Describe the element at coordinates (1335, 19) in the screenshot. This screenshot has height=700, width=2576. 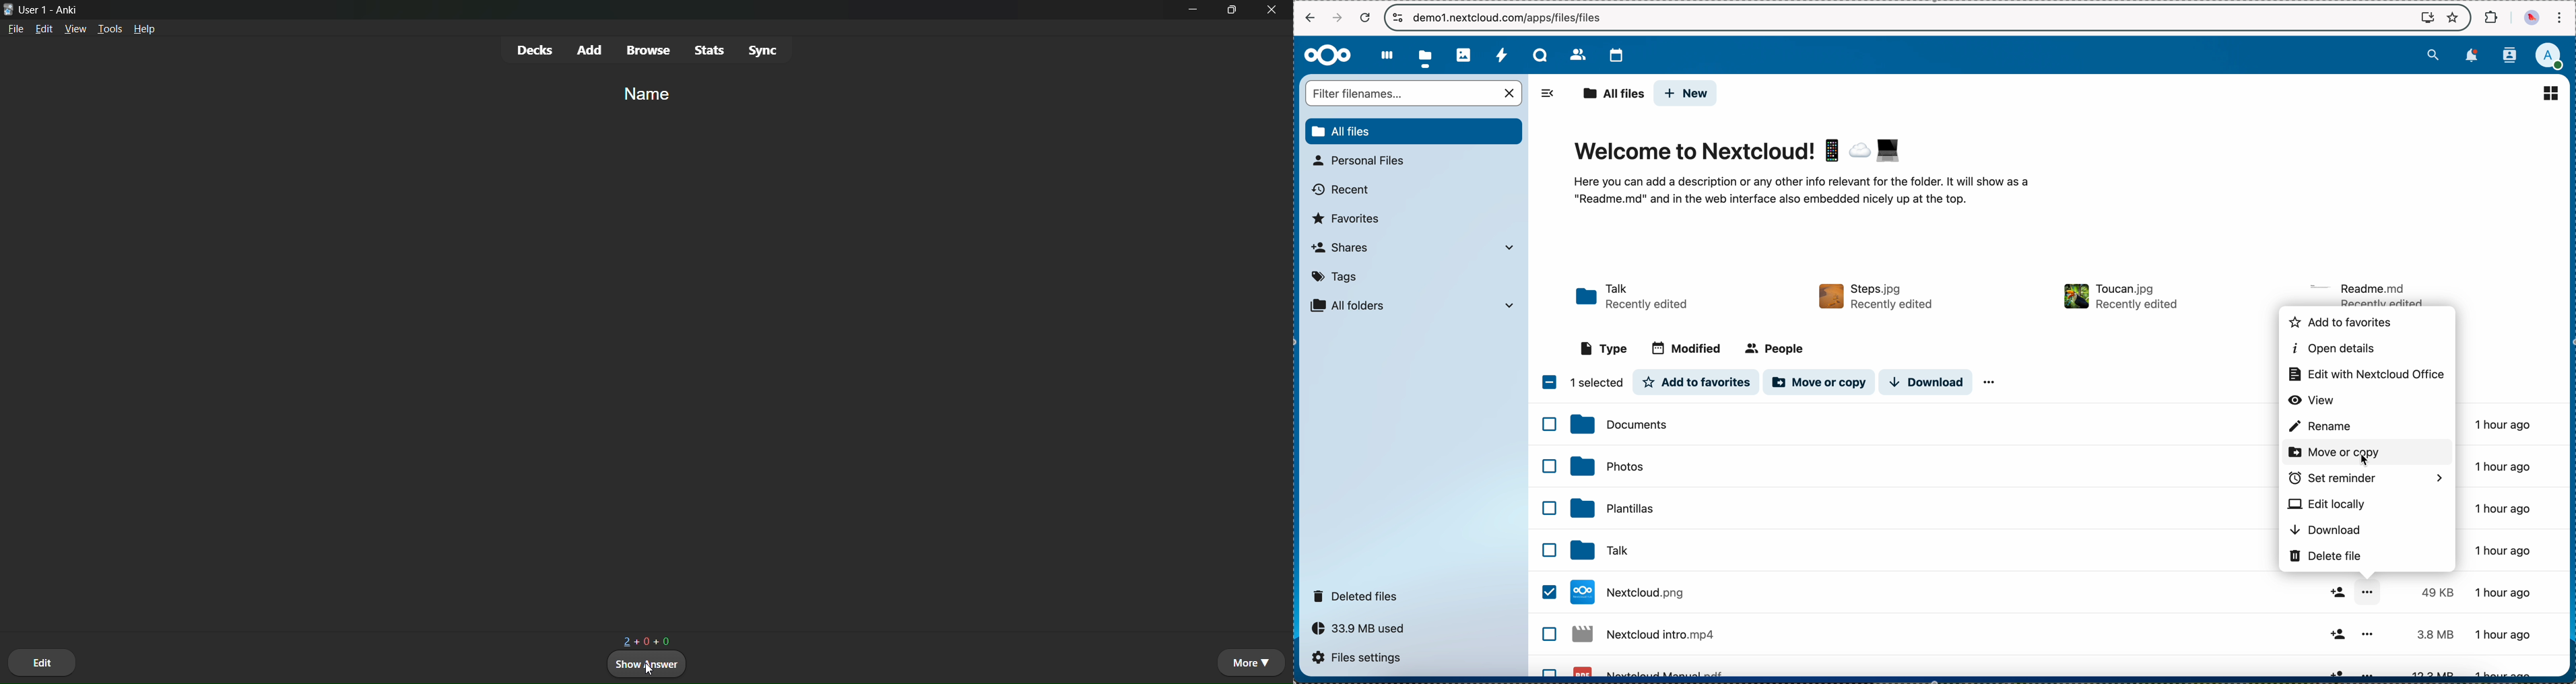
I see `navigate foward` at that location.